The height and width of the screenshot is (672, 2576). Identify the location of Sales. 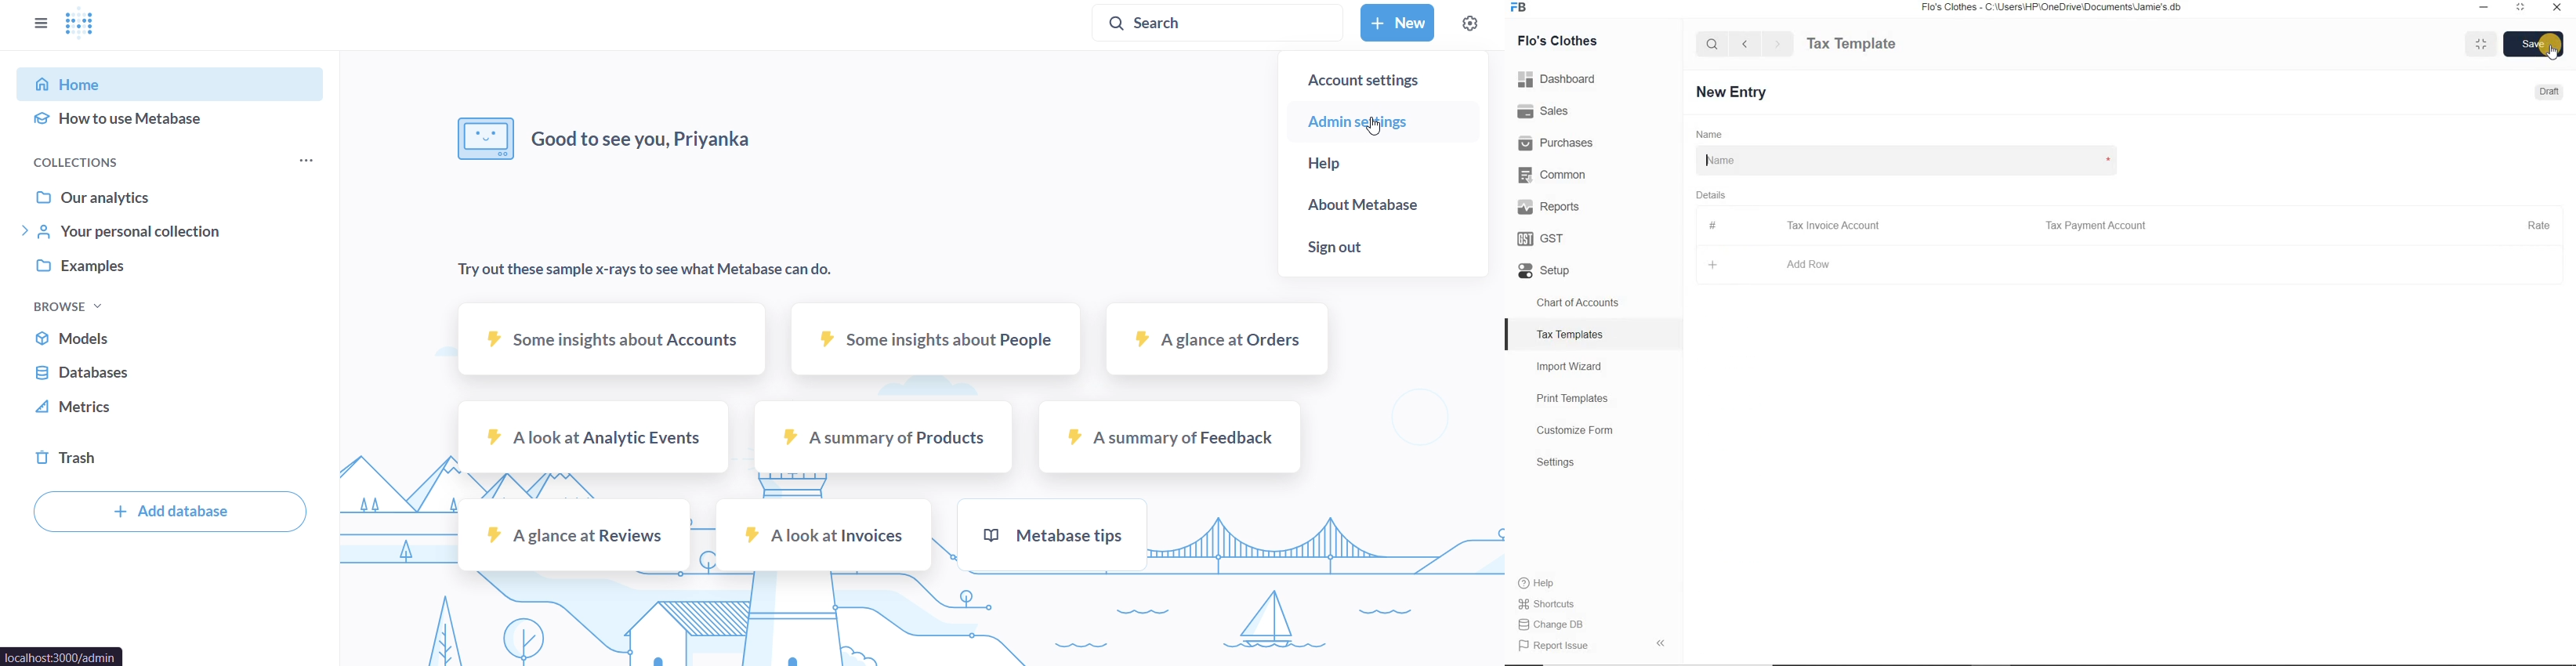
(1593, 110).